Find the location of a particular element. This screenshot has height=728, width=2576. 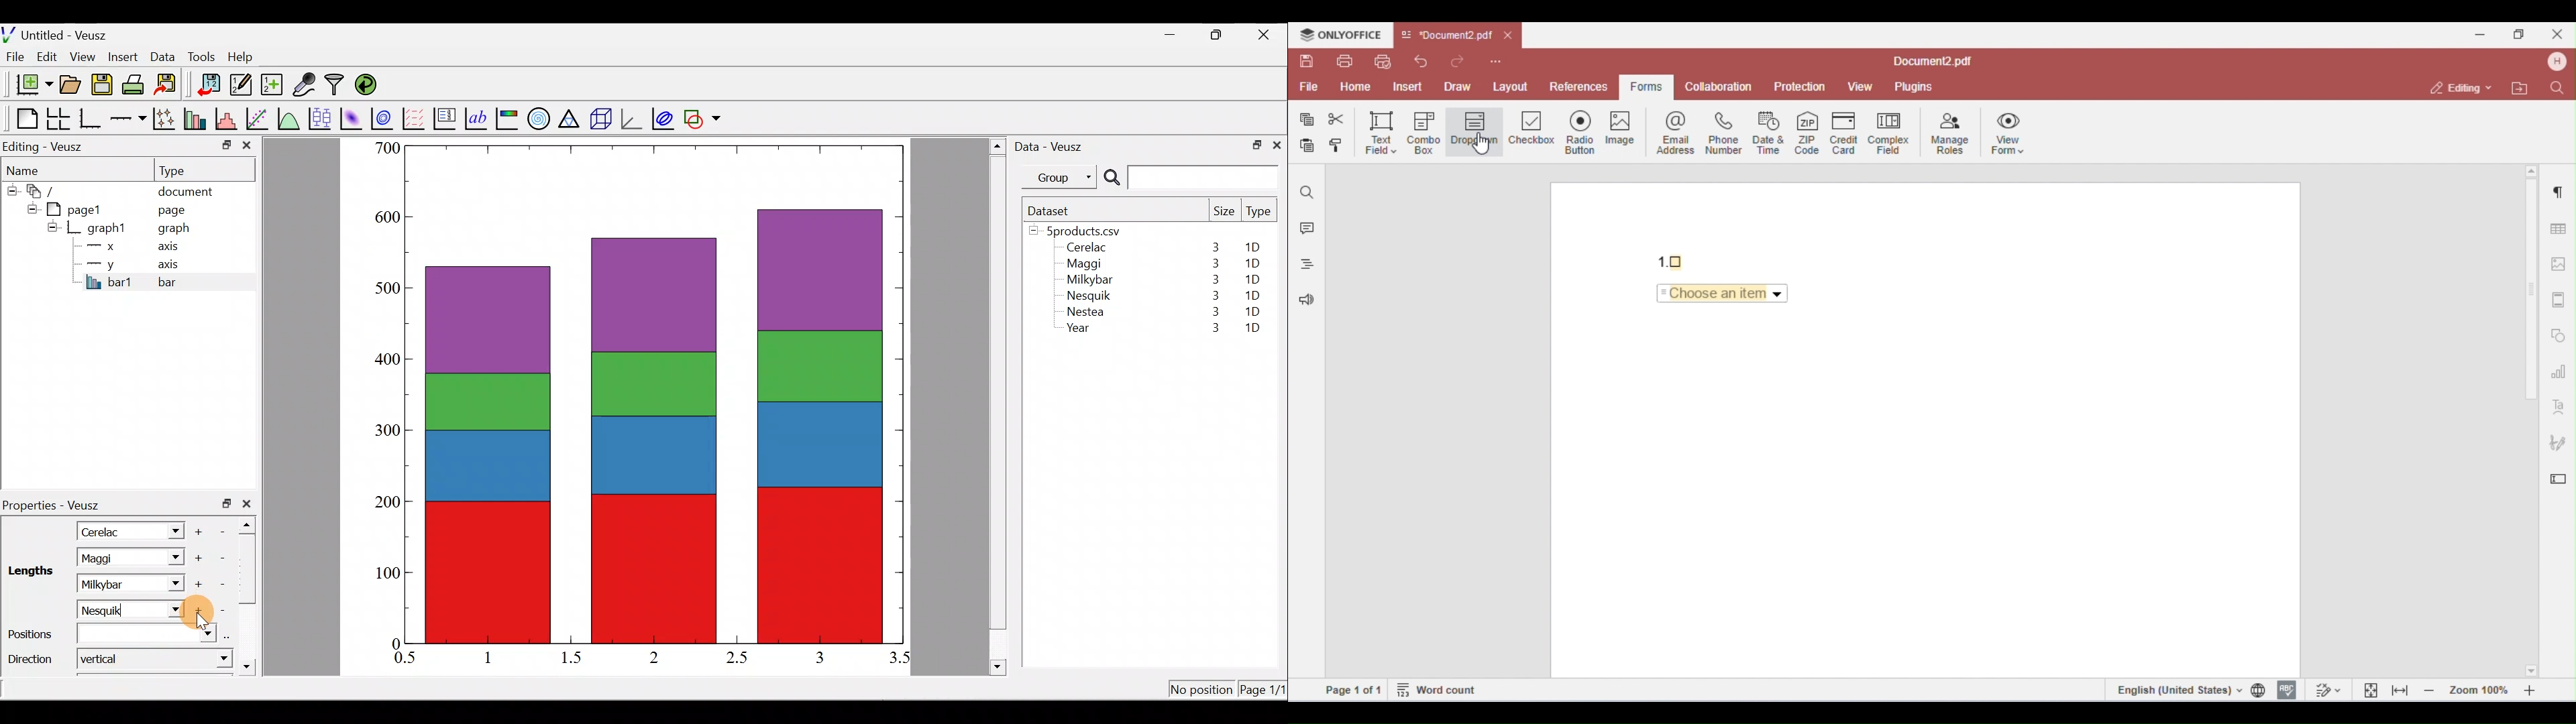

400 is located at coordinates (389, 360).